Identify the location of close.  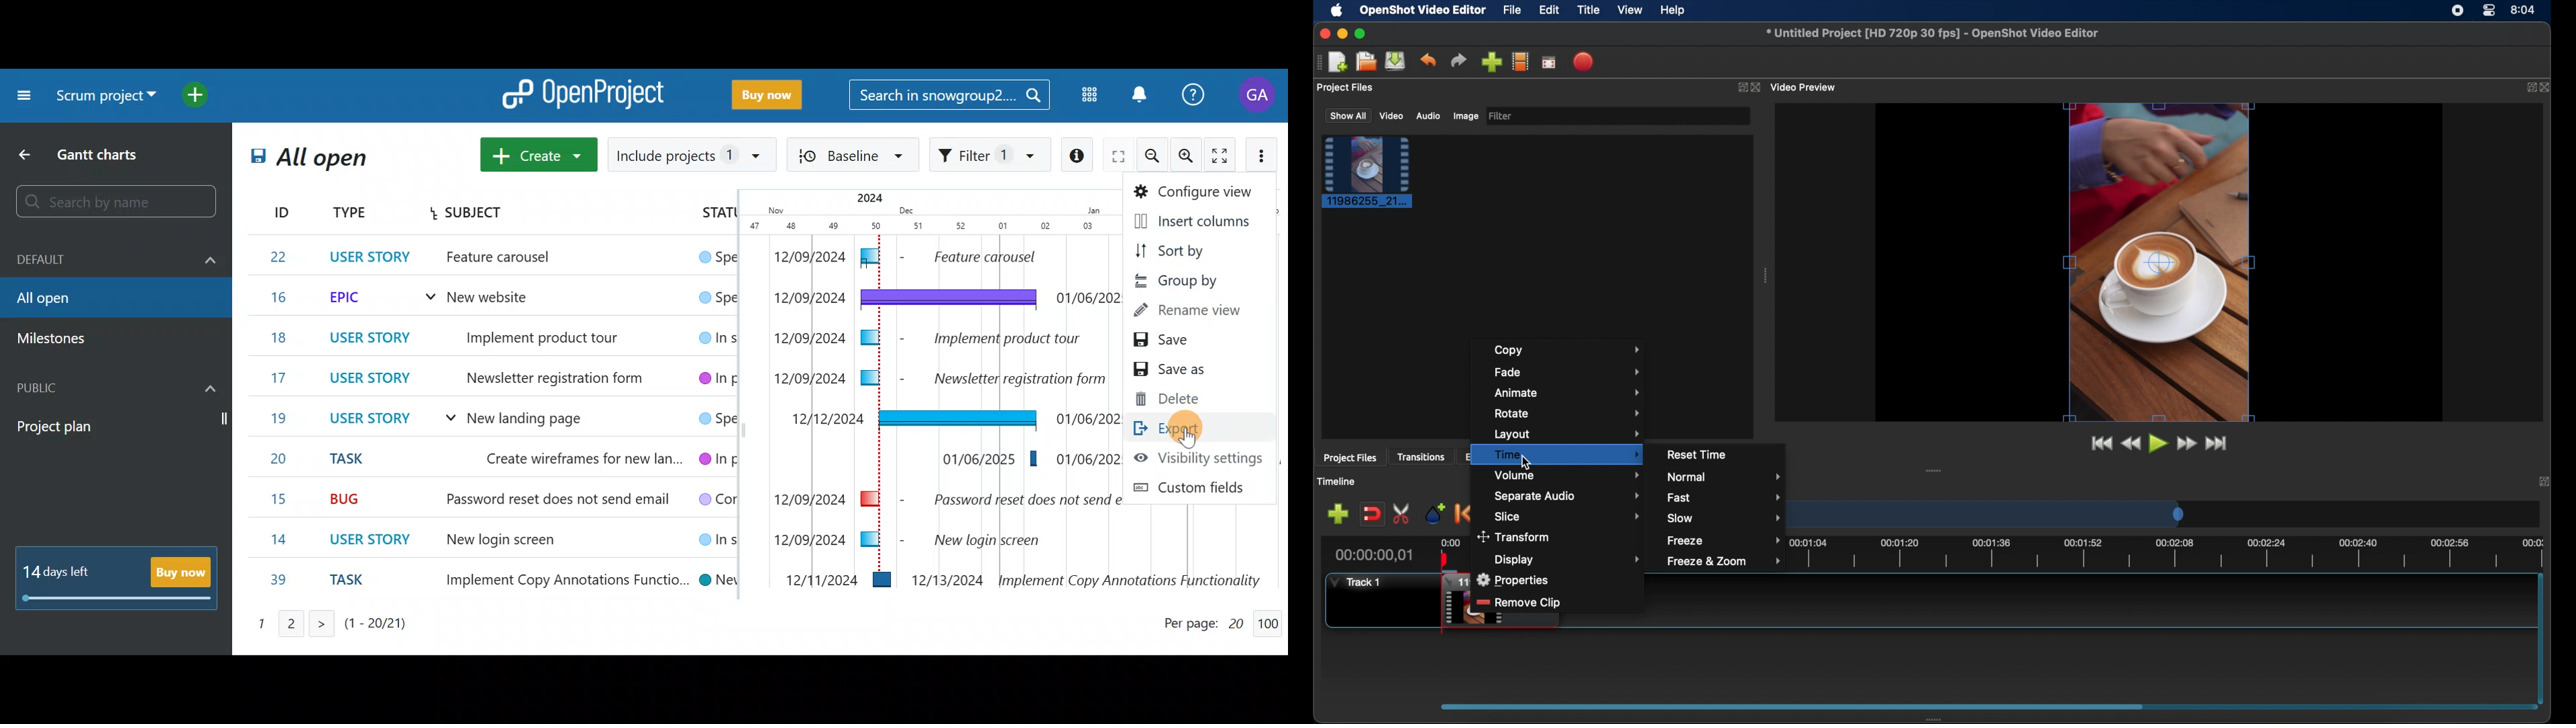
(1756, 87).